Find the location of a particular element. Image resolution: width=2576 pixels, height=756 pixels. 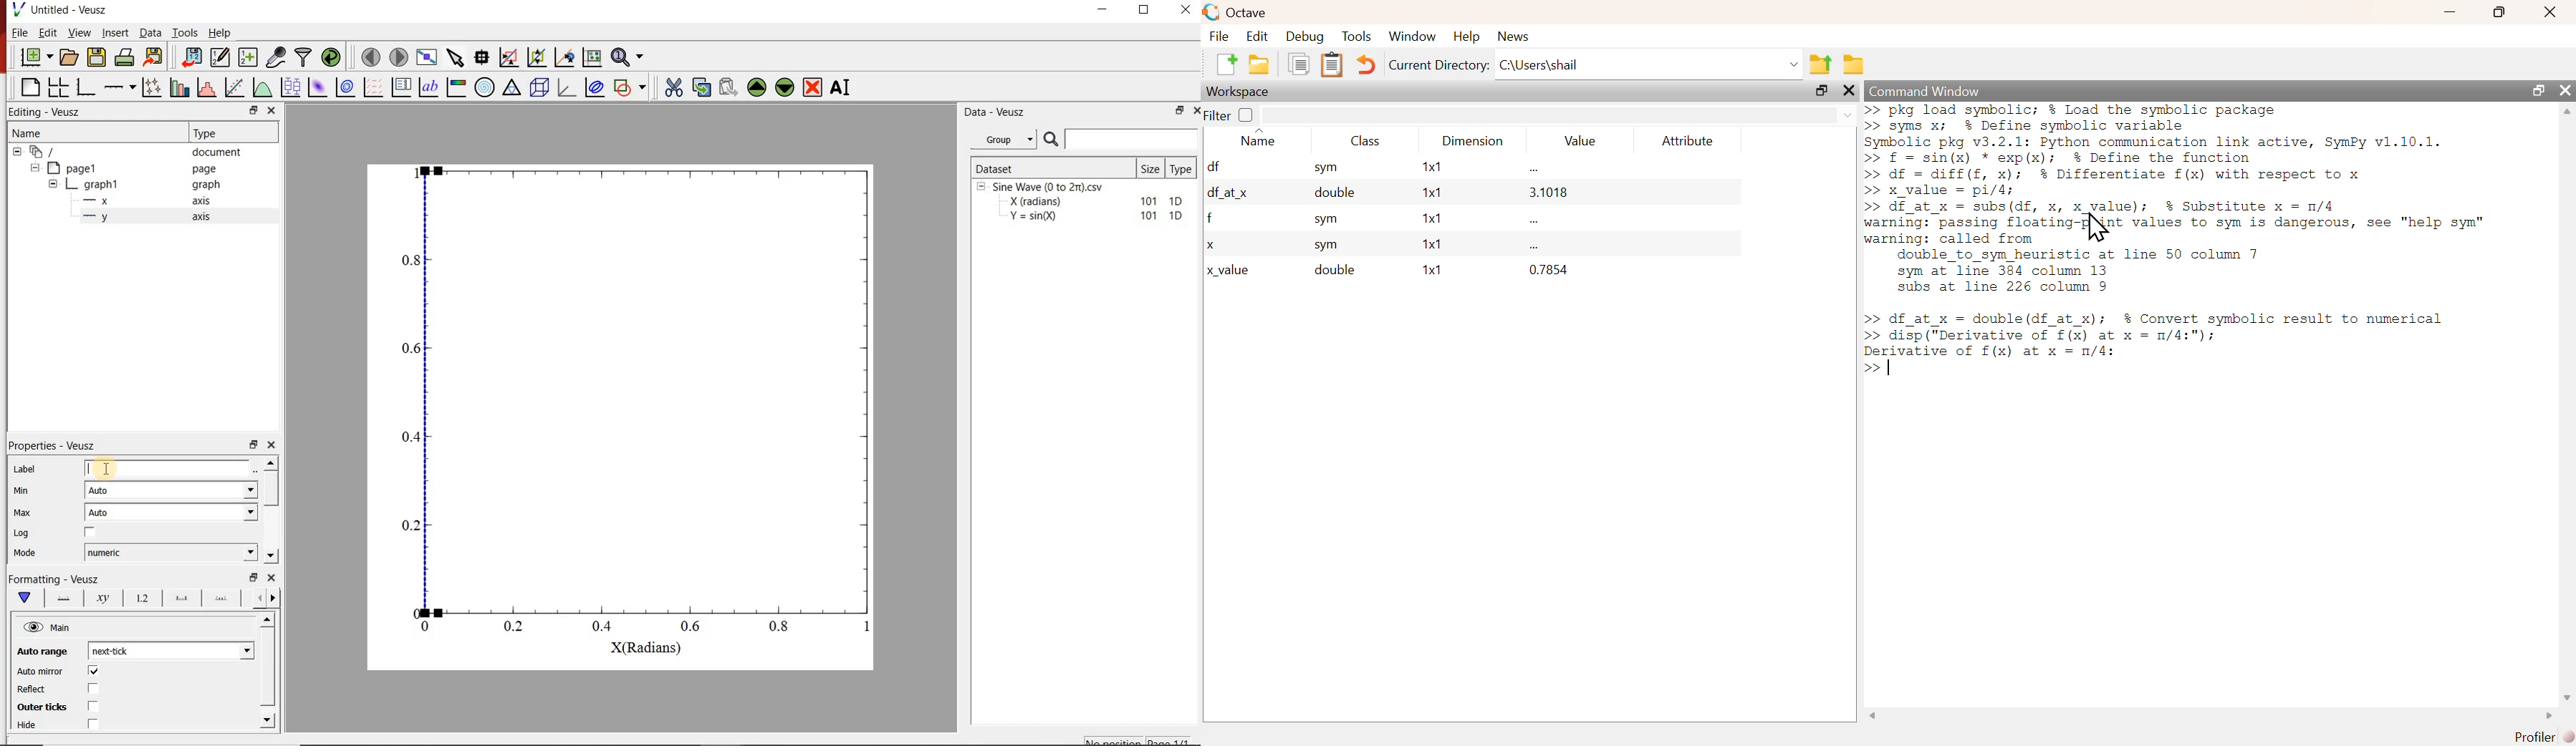

Search is located at coordinates (1122, 139).